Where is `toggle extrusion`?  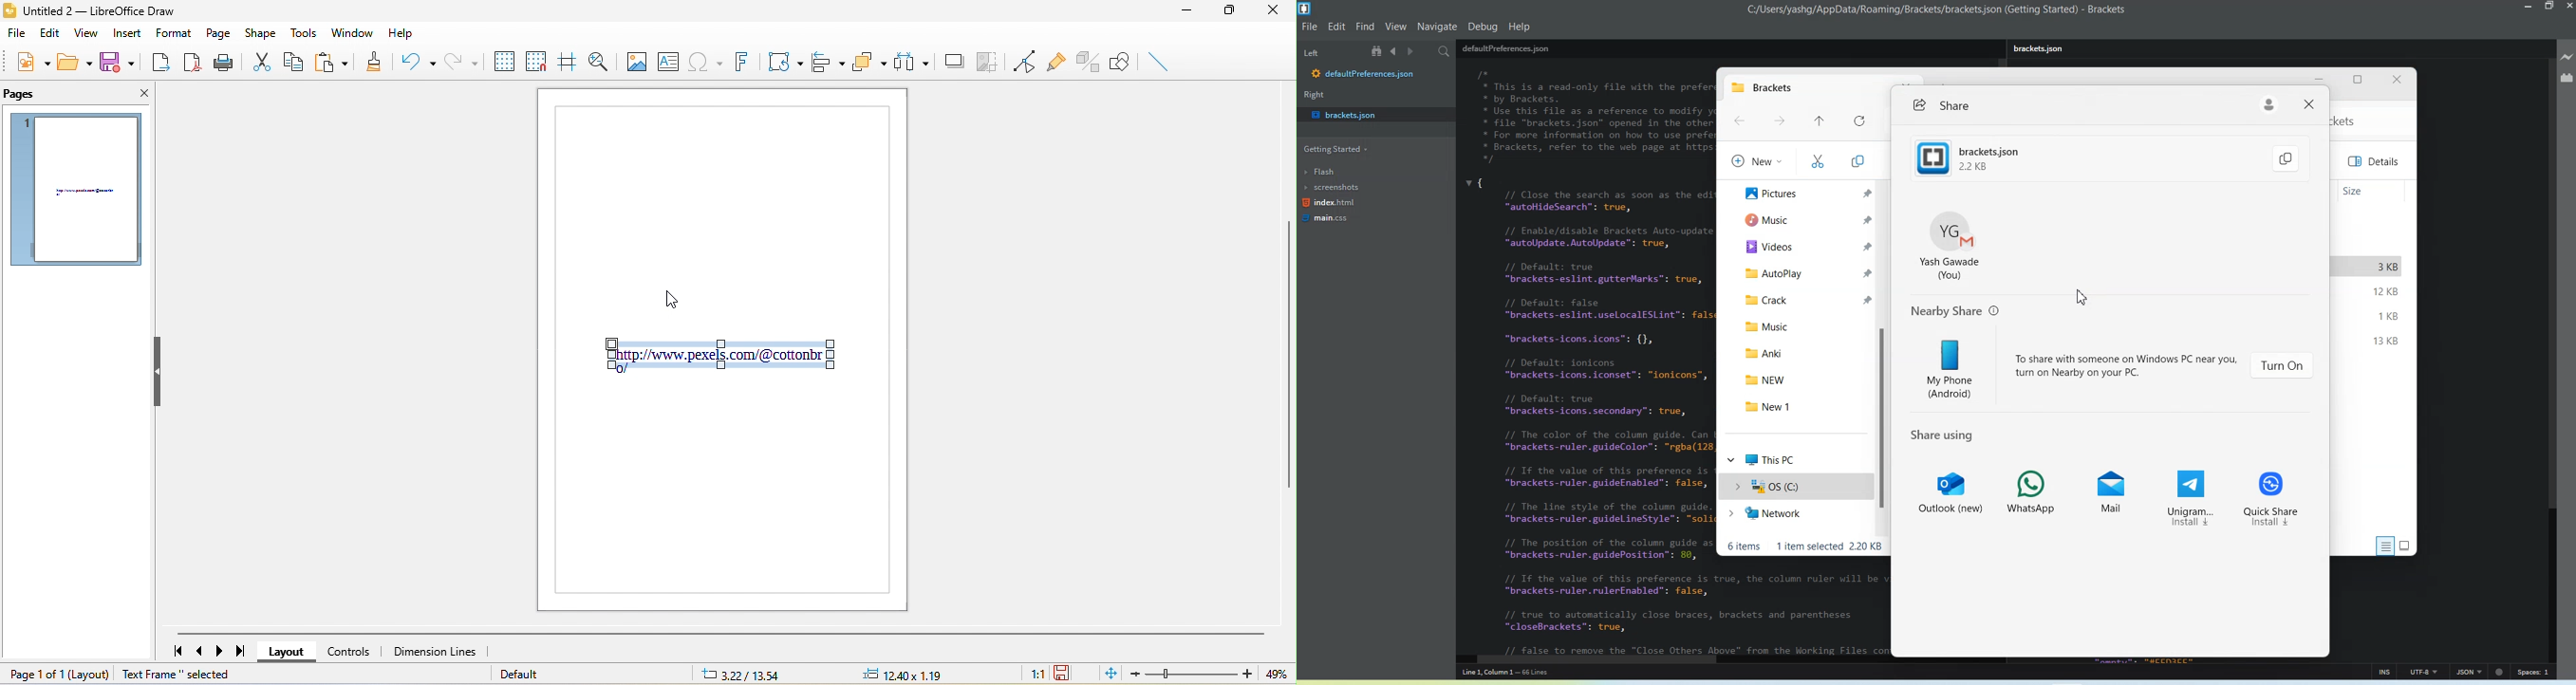 toggle extrusion is located at coordinates (1085, 62).